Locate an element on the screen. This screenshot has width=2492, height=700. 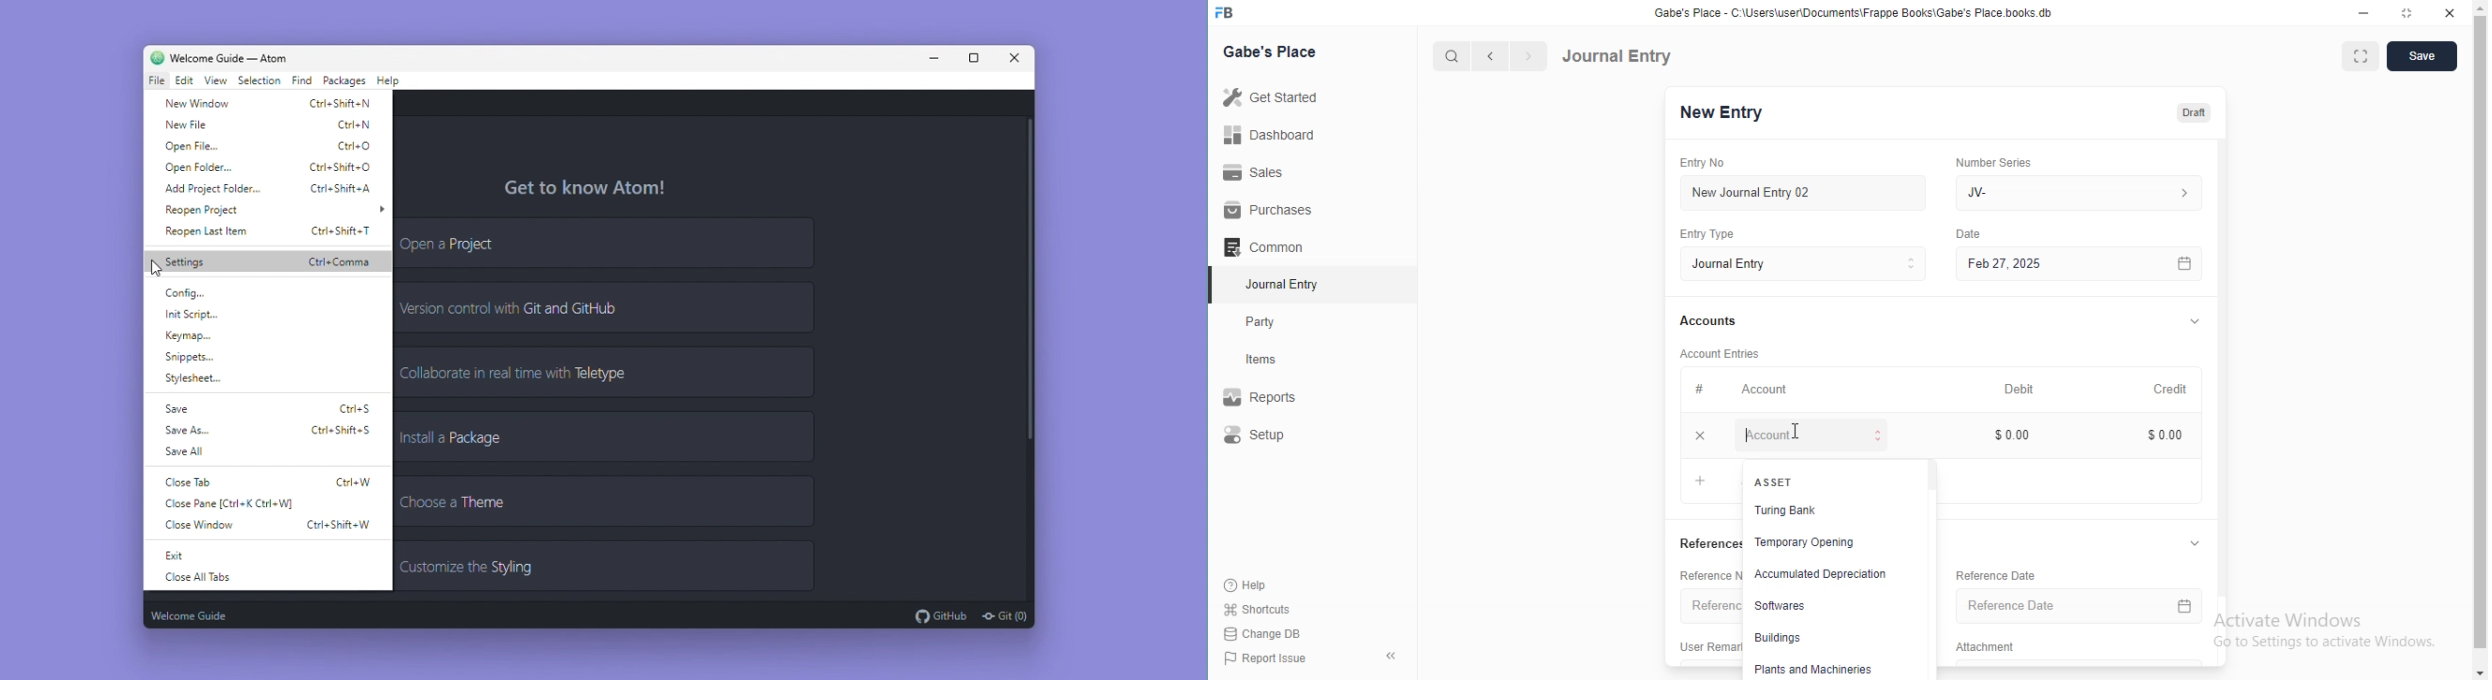
# is located at coordinates (1707, 388).